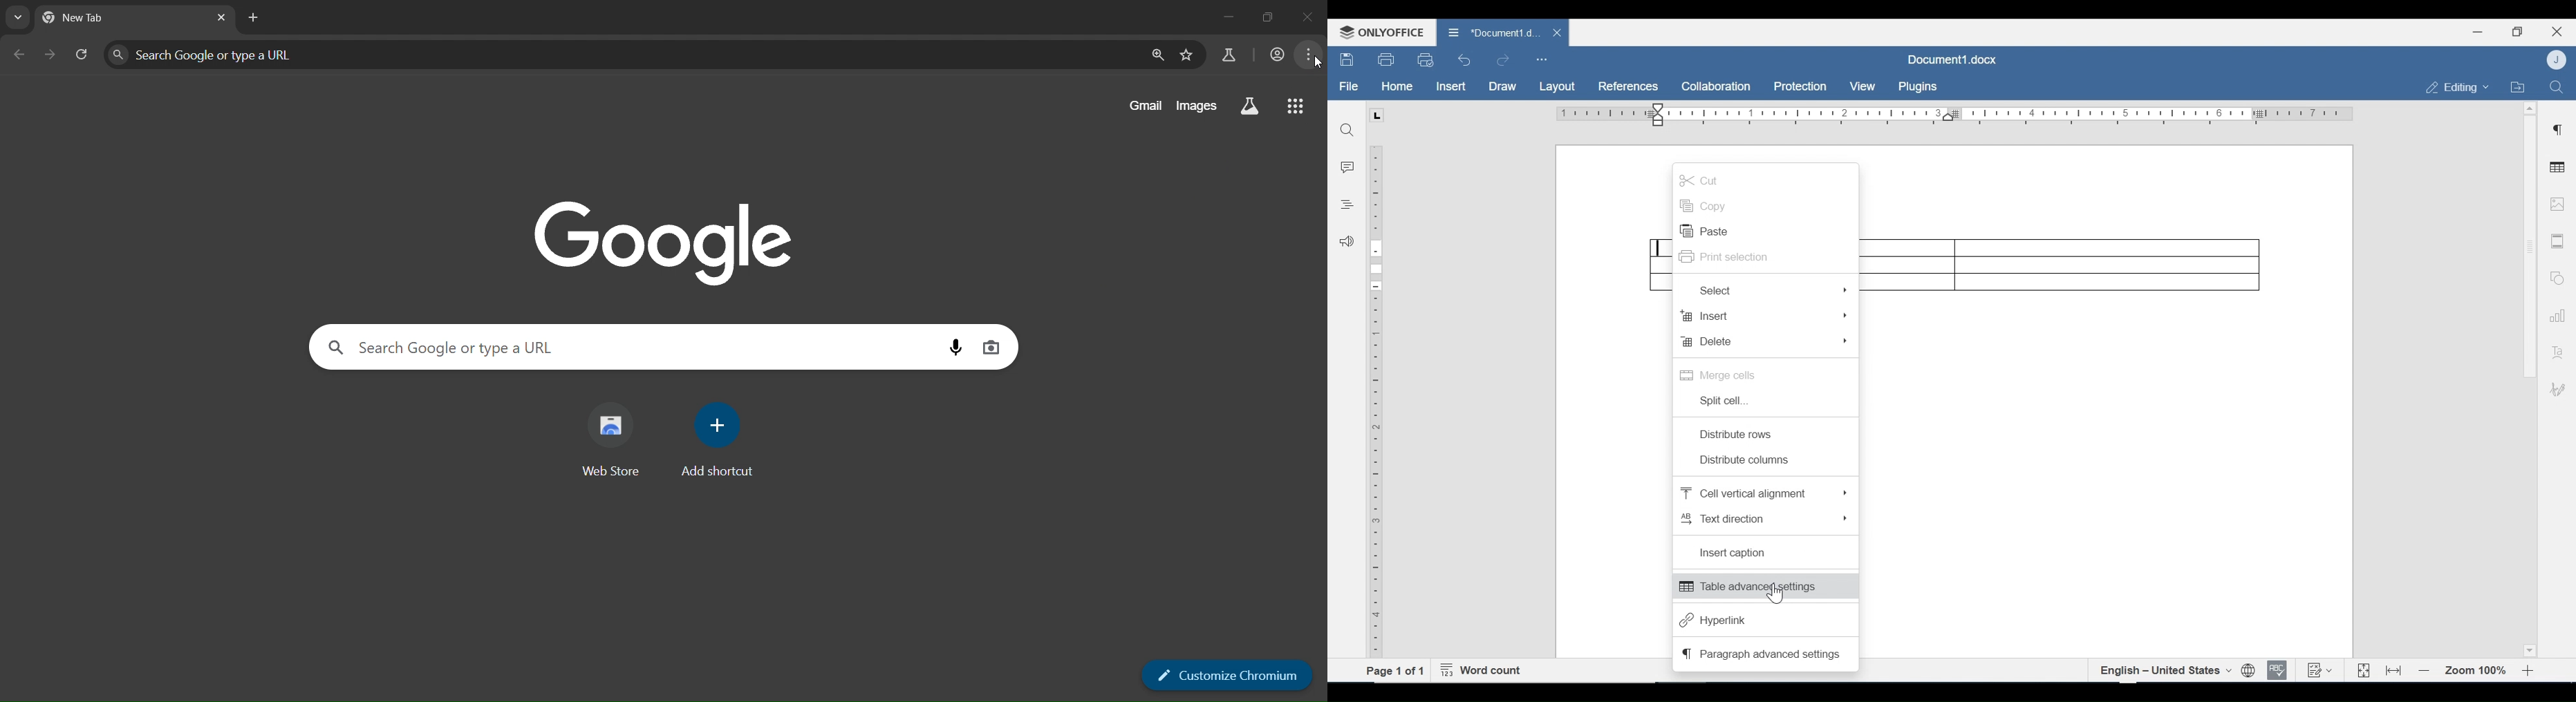  I want to click on Layout, so click(1557, 87).